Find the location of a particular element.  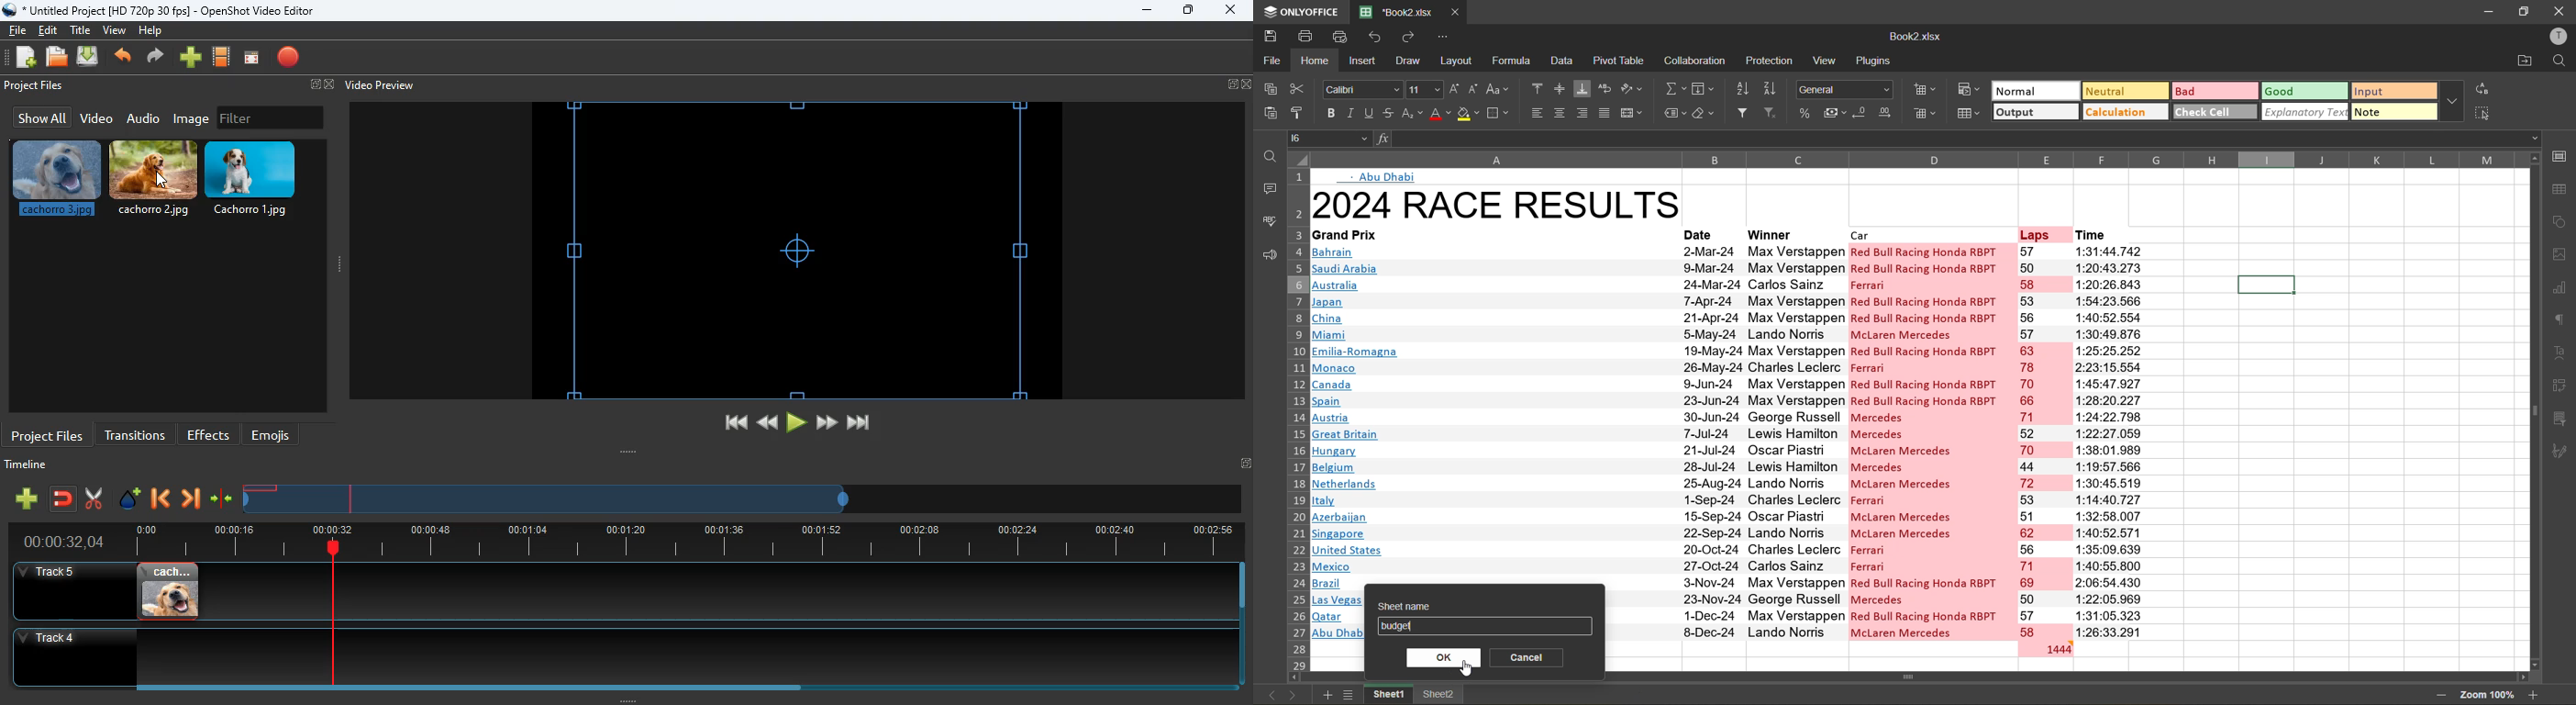

sub/superscript is located at coordinates (1411, 115).